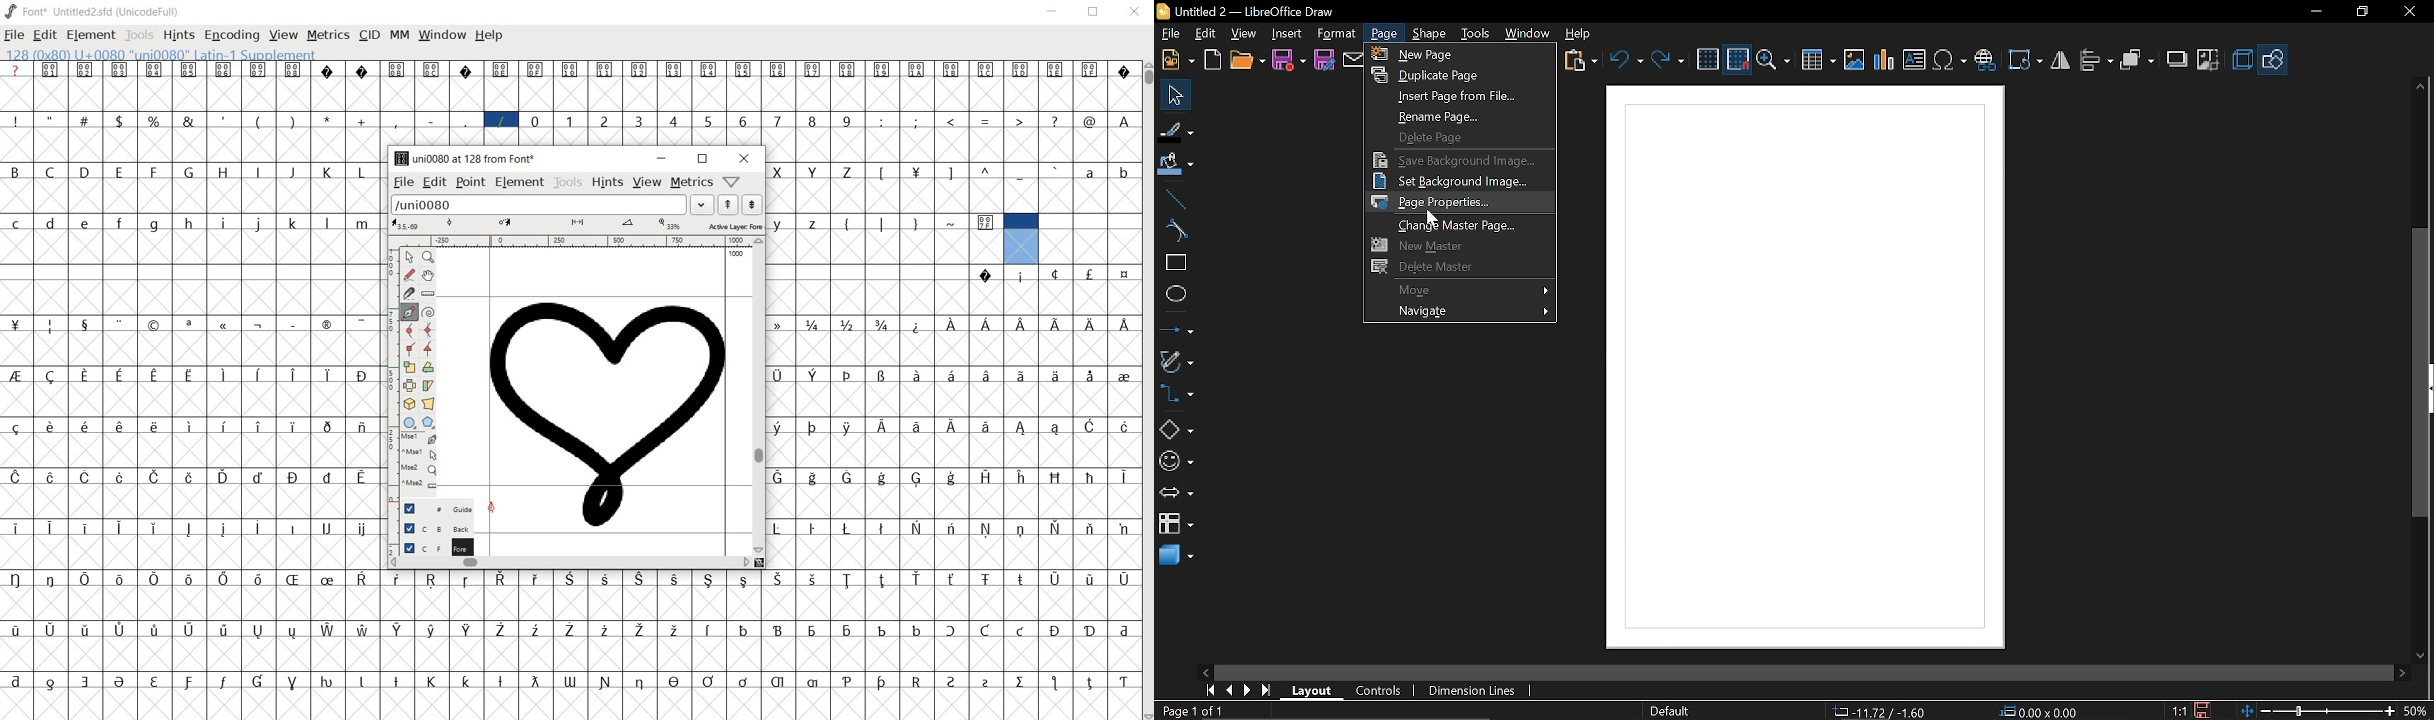  What do you see at coordinates (92, 35) in the screenshot?
I see `ELEMENT` at bounding box center [92, 35].